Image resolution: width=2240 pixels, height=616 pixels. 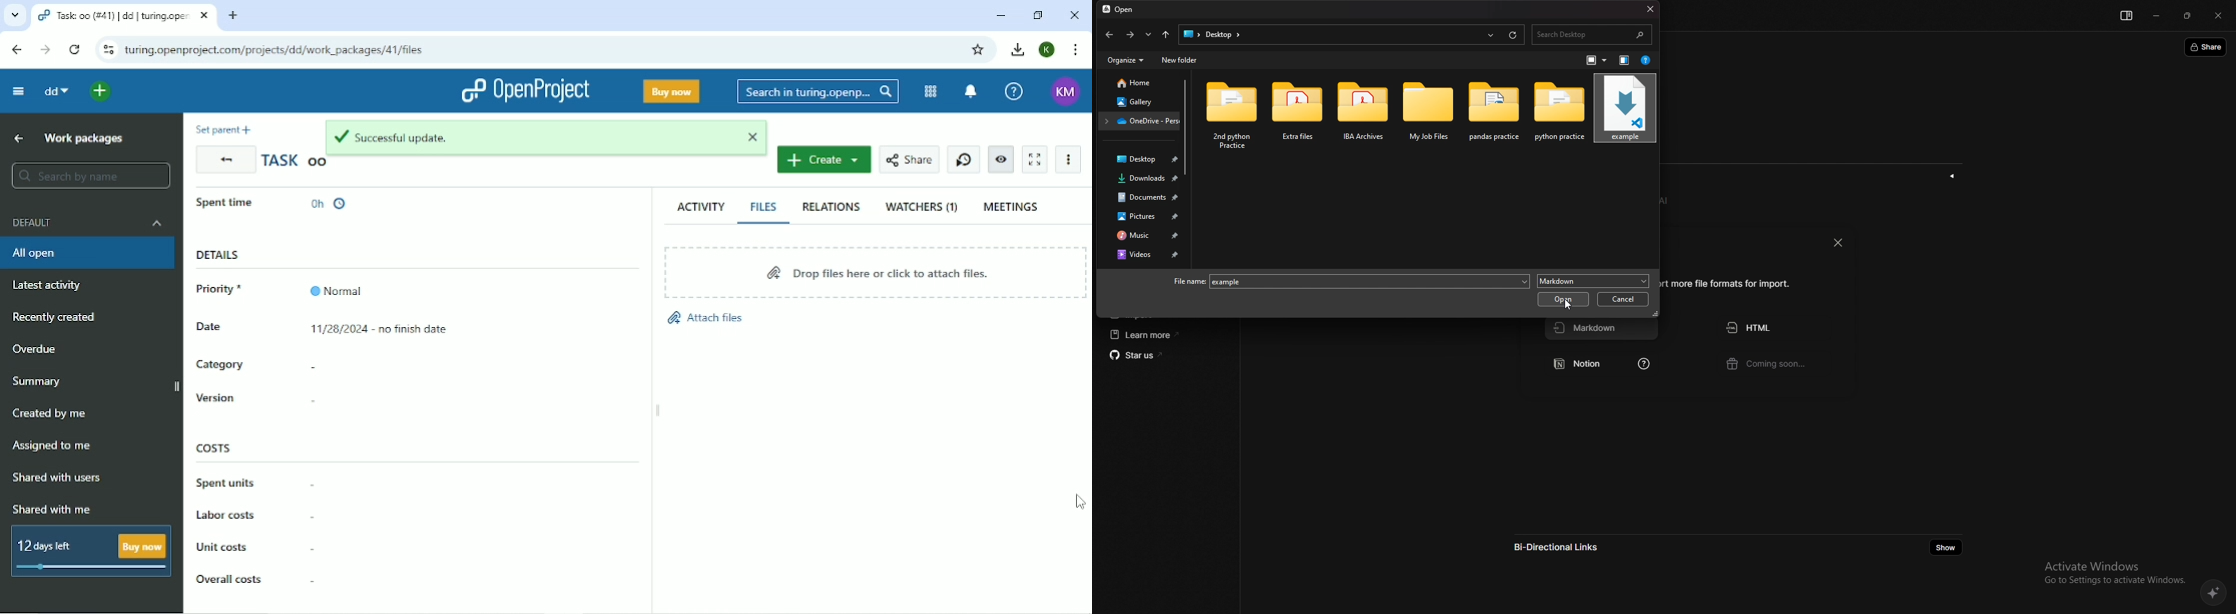 What do you see at coordinates (1134, 83) in the screenshot?
I see `home` at bounding box center [1134, 83].